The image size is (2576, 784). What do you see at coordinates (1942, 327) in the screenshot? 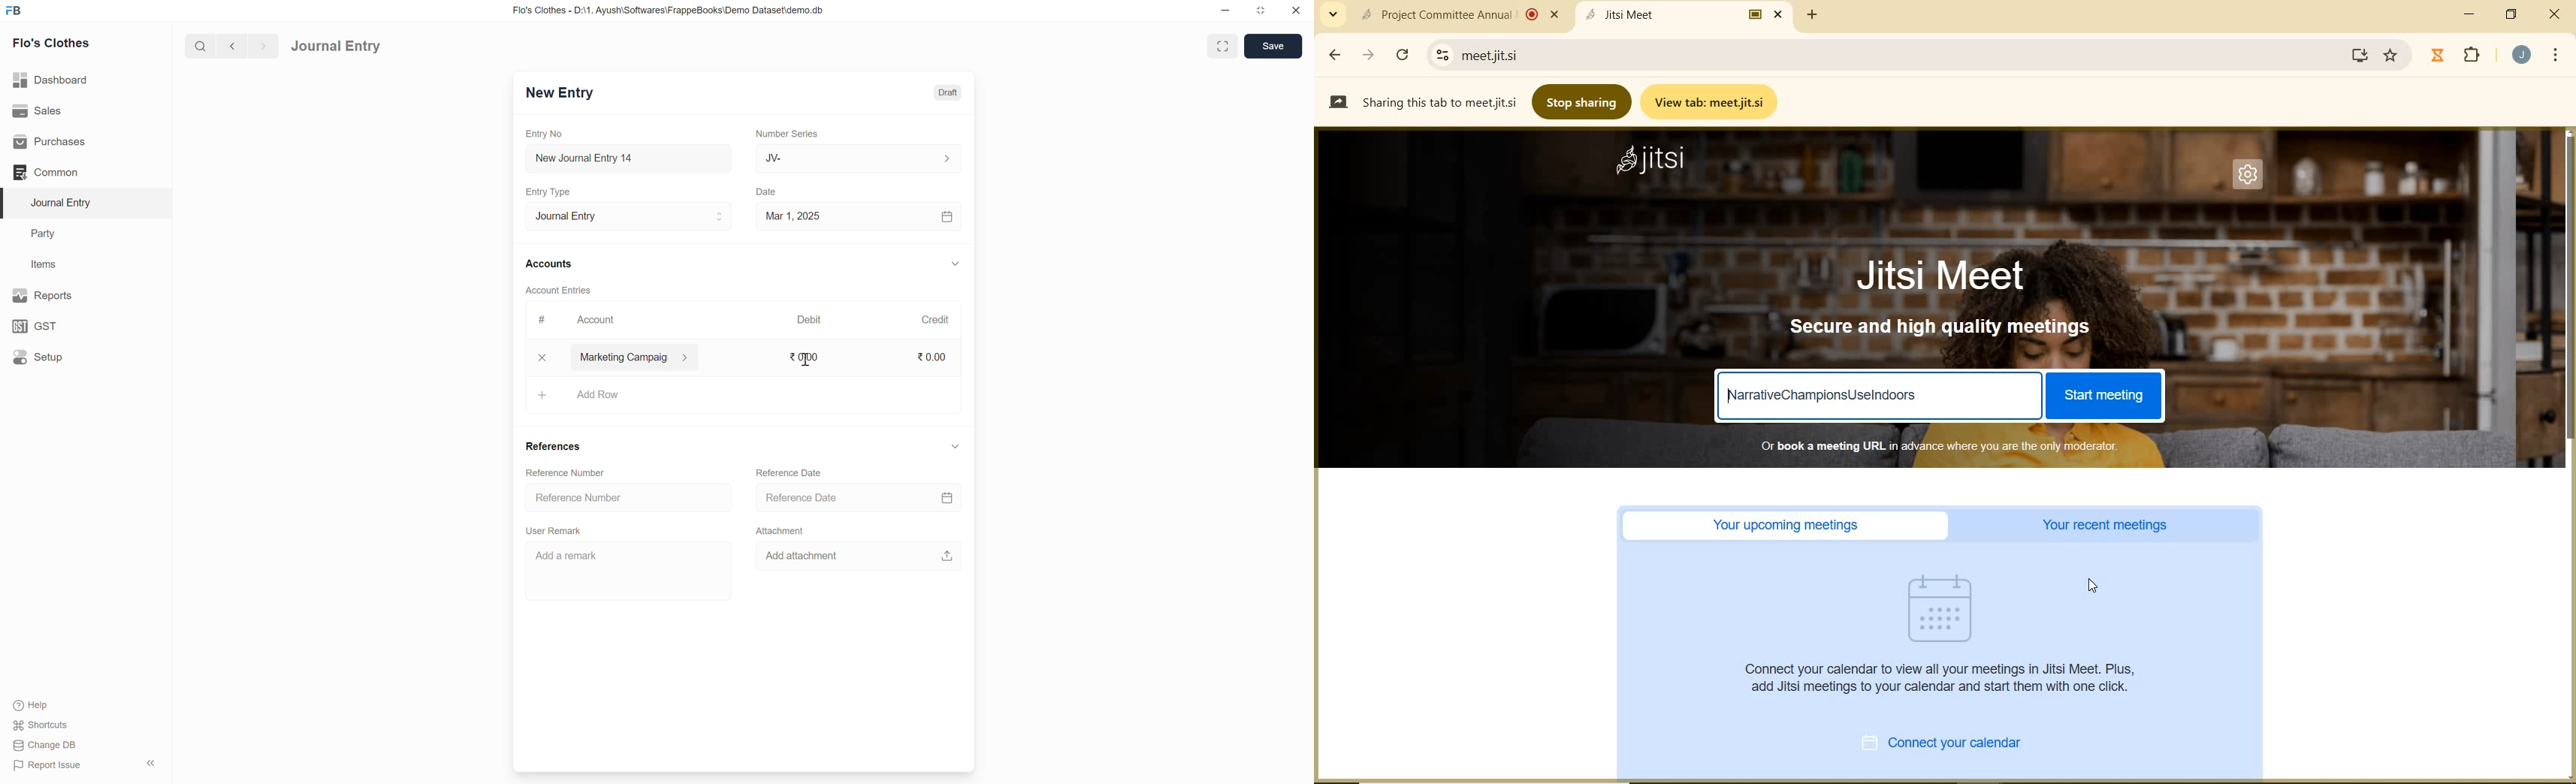
I see `SECURE AND HIGH QUALITY MEETINGS` at bounding box center [1942, 327].